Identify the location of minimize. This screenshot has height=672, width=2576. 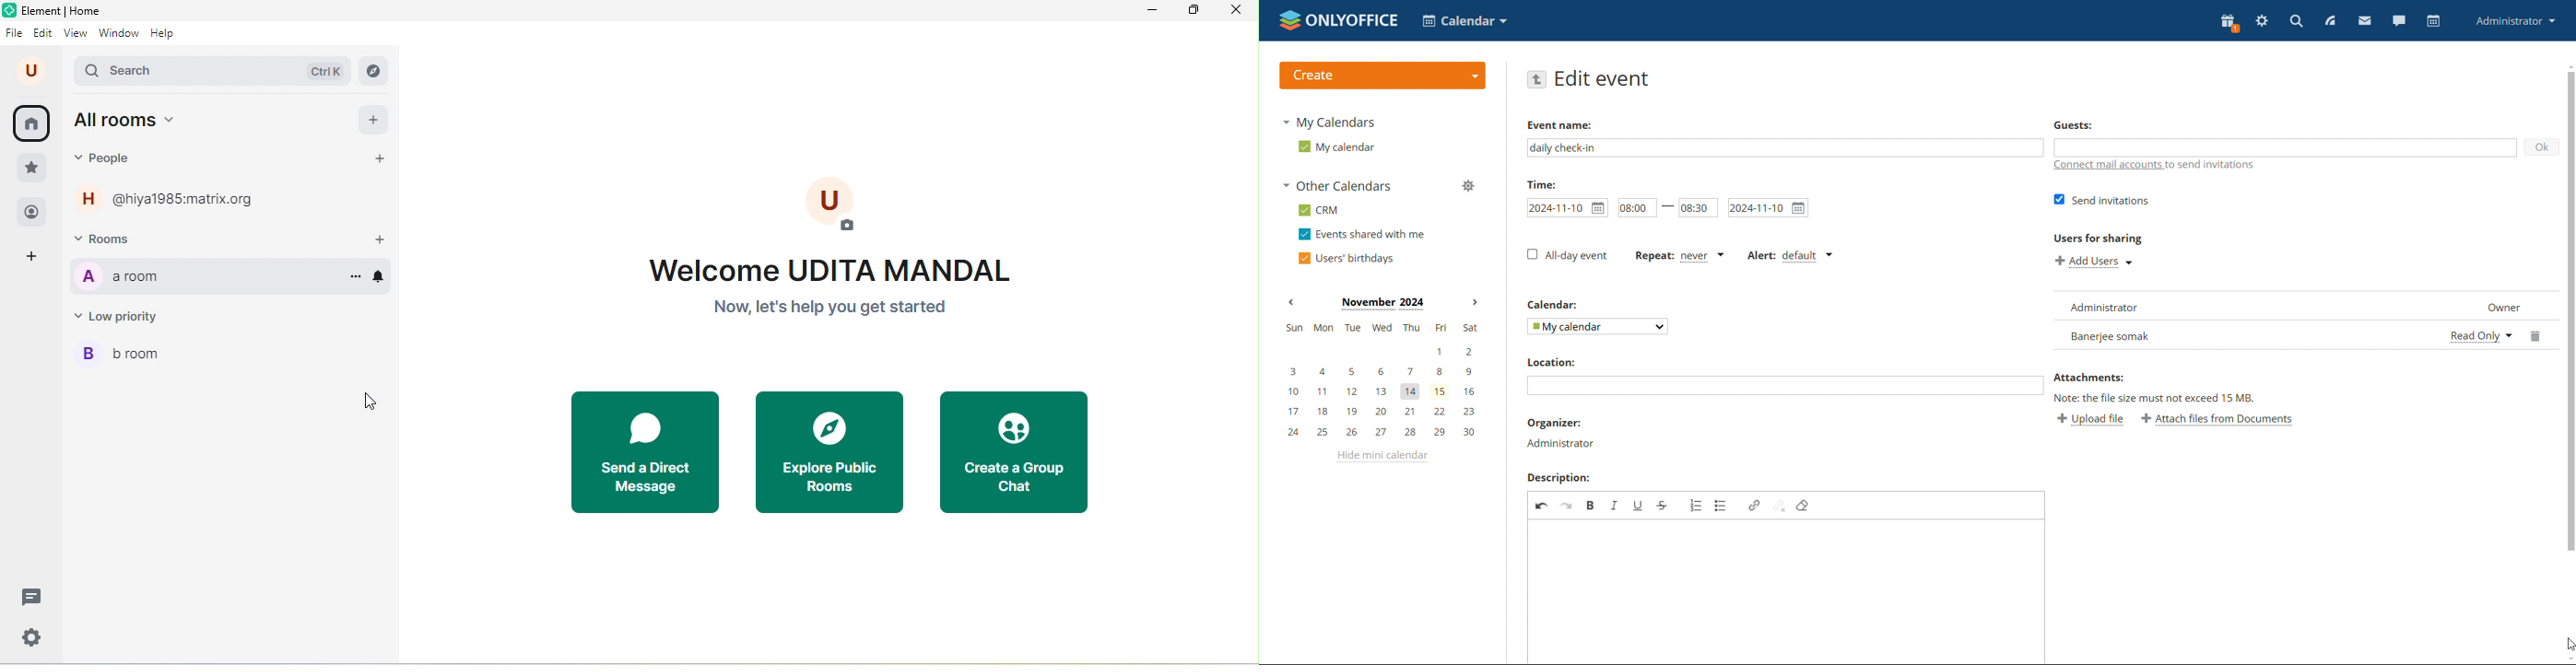
(1149, 11).